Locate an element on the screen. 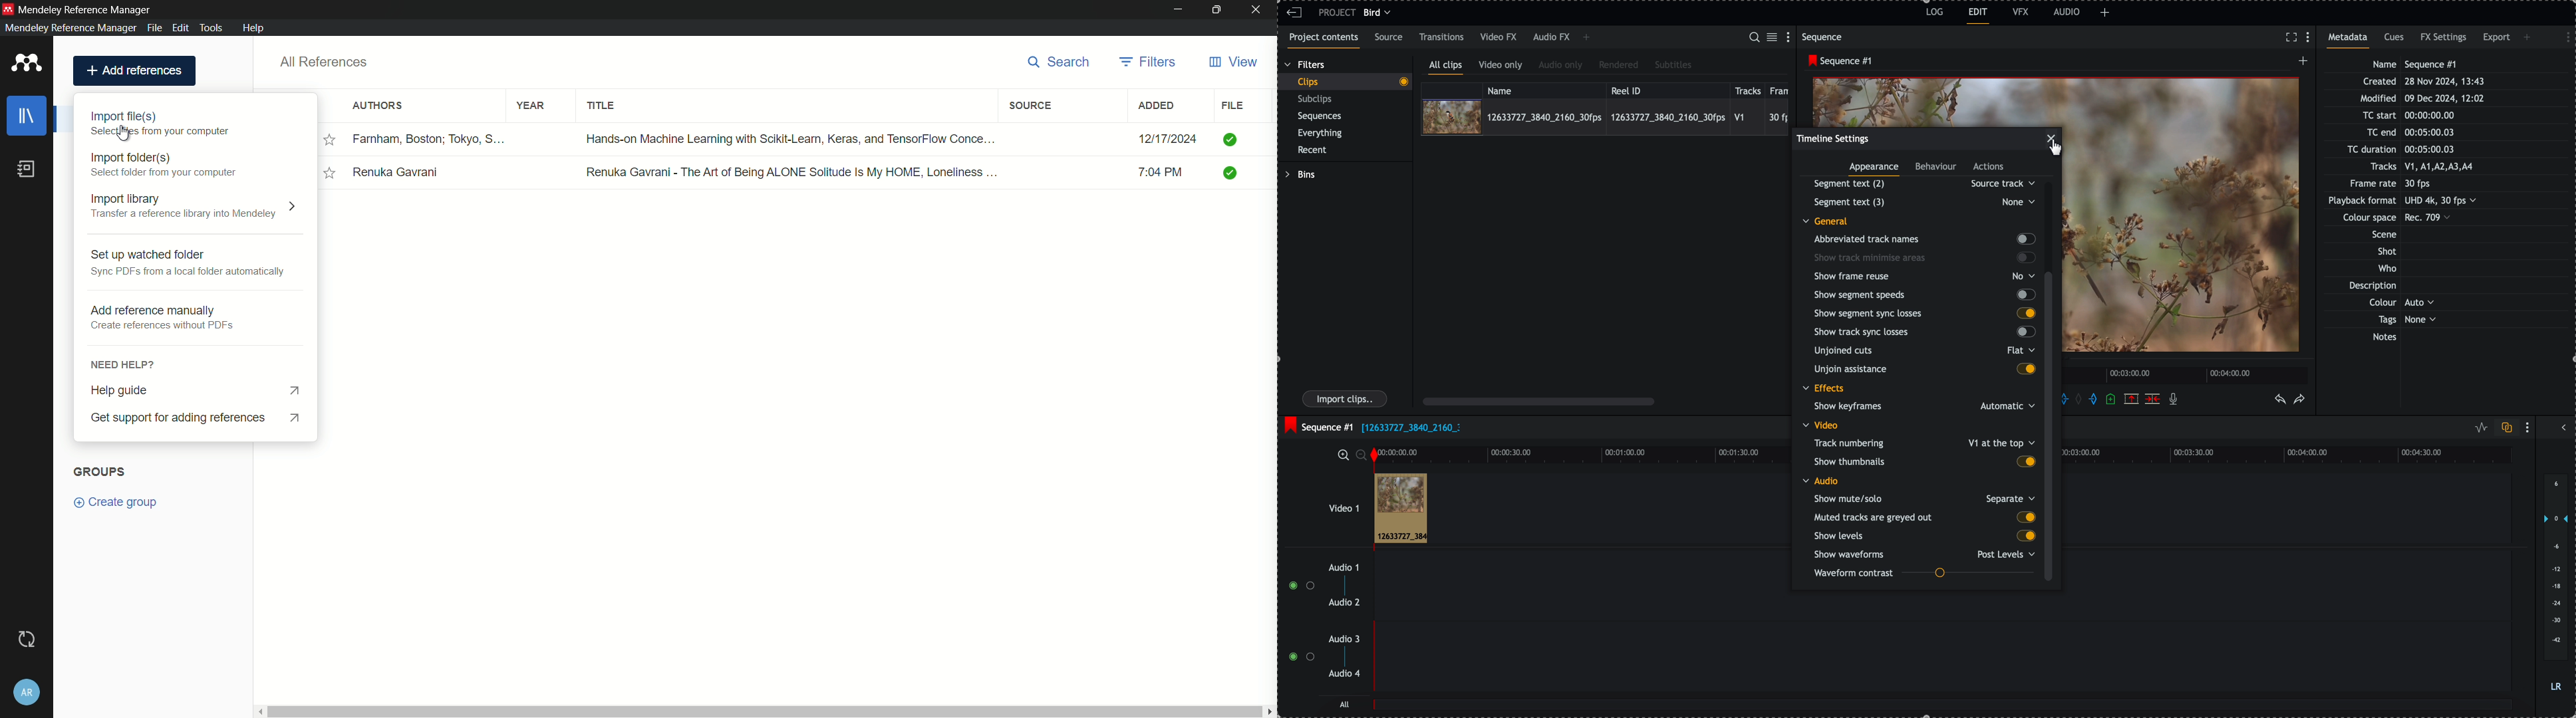 Image resolution: width=2576 pixels, height=728 pixels. video FX is located at coordinates (1500, 37).